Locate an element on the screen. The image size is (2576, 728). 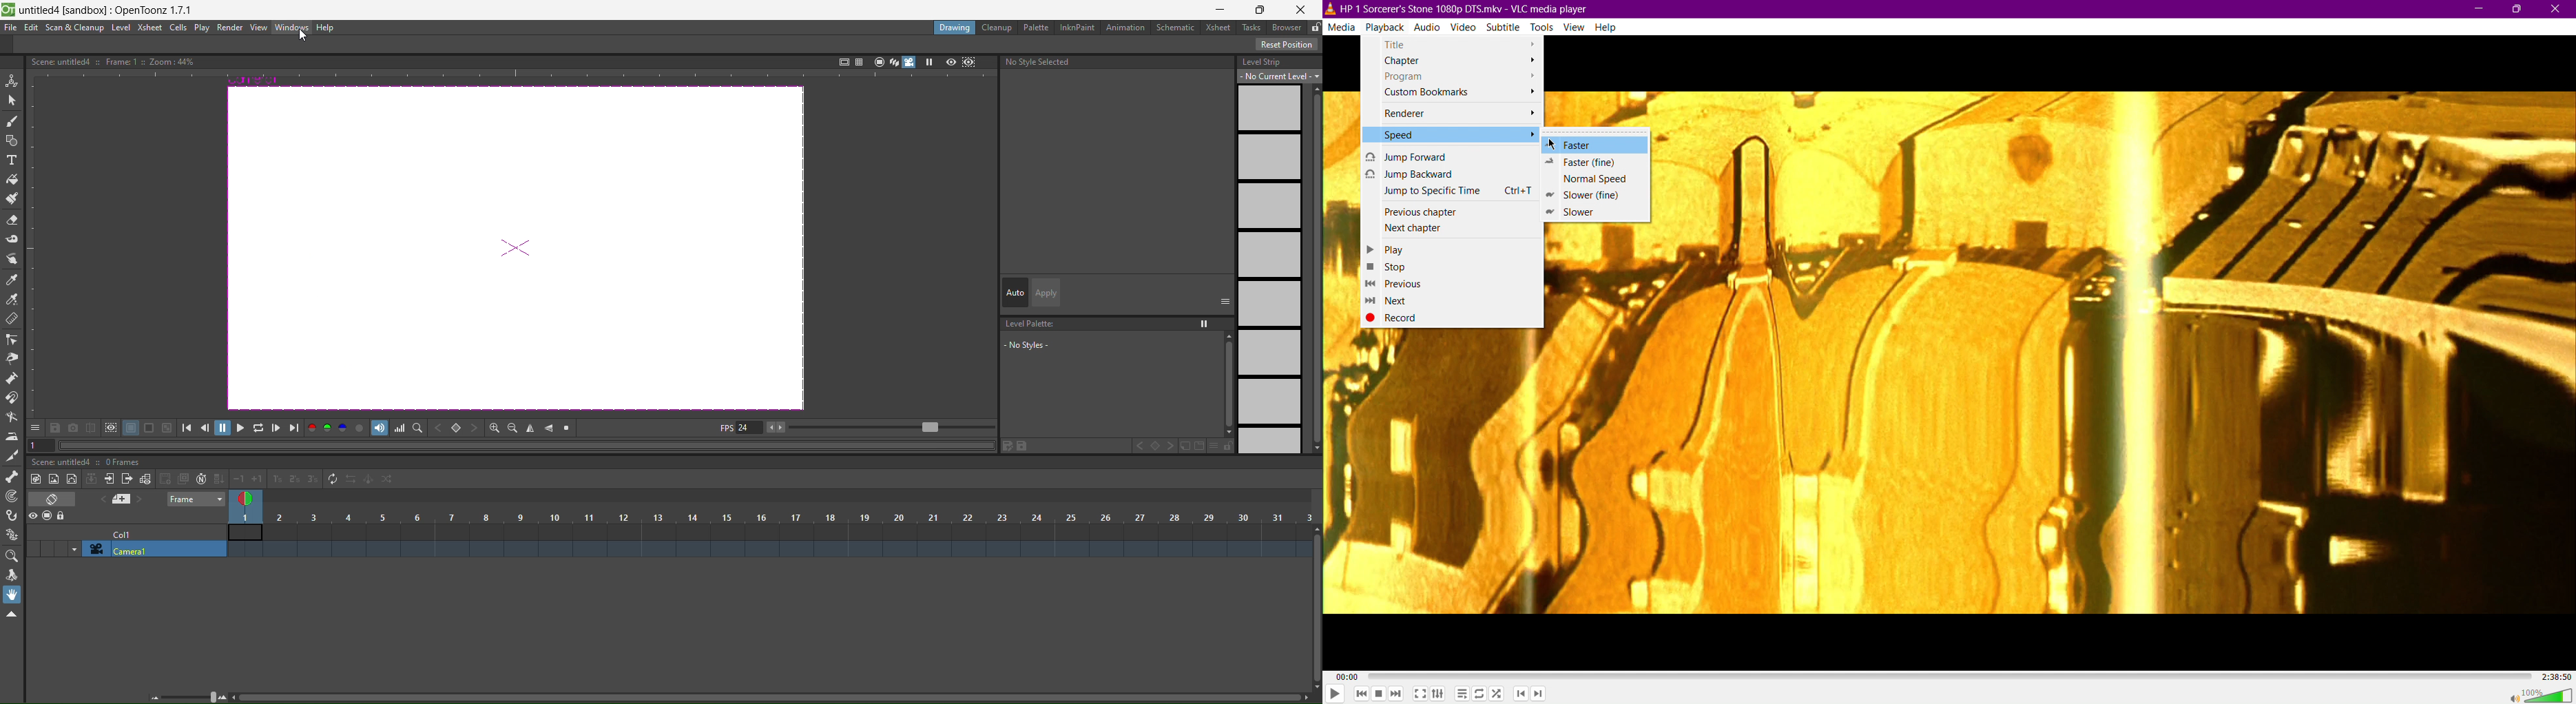
Play is located at coordinates (1390, 249).